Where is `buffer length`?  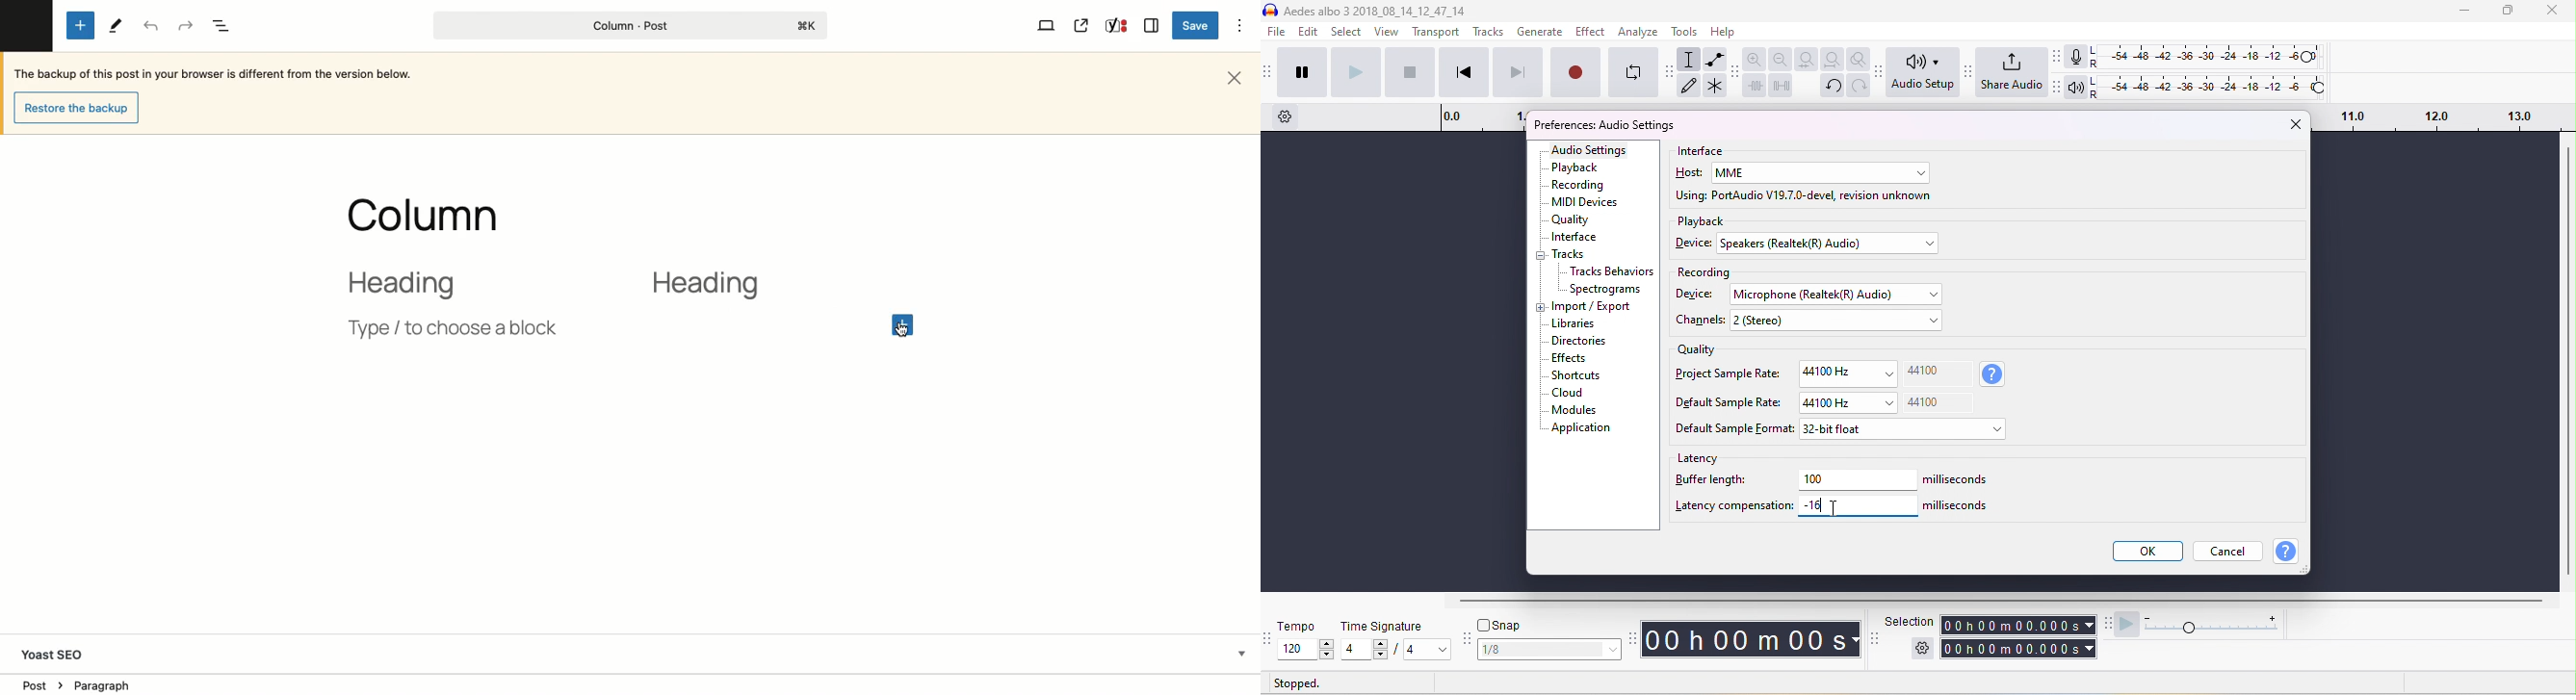 buffer length is located at coordinates (1713, 480).